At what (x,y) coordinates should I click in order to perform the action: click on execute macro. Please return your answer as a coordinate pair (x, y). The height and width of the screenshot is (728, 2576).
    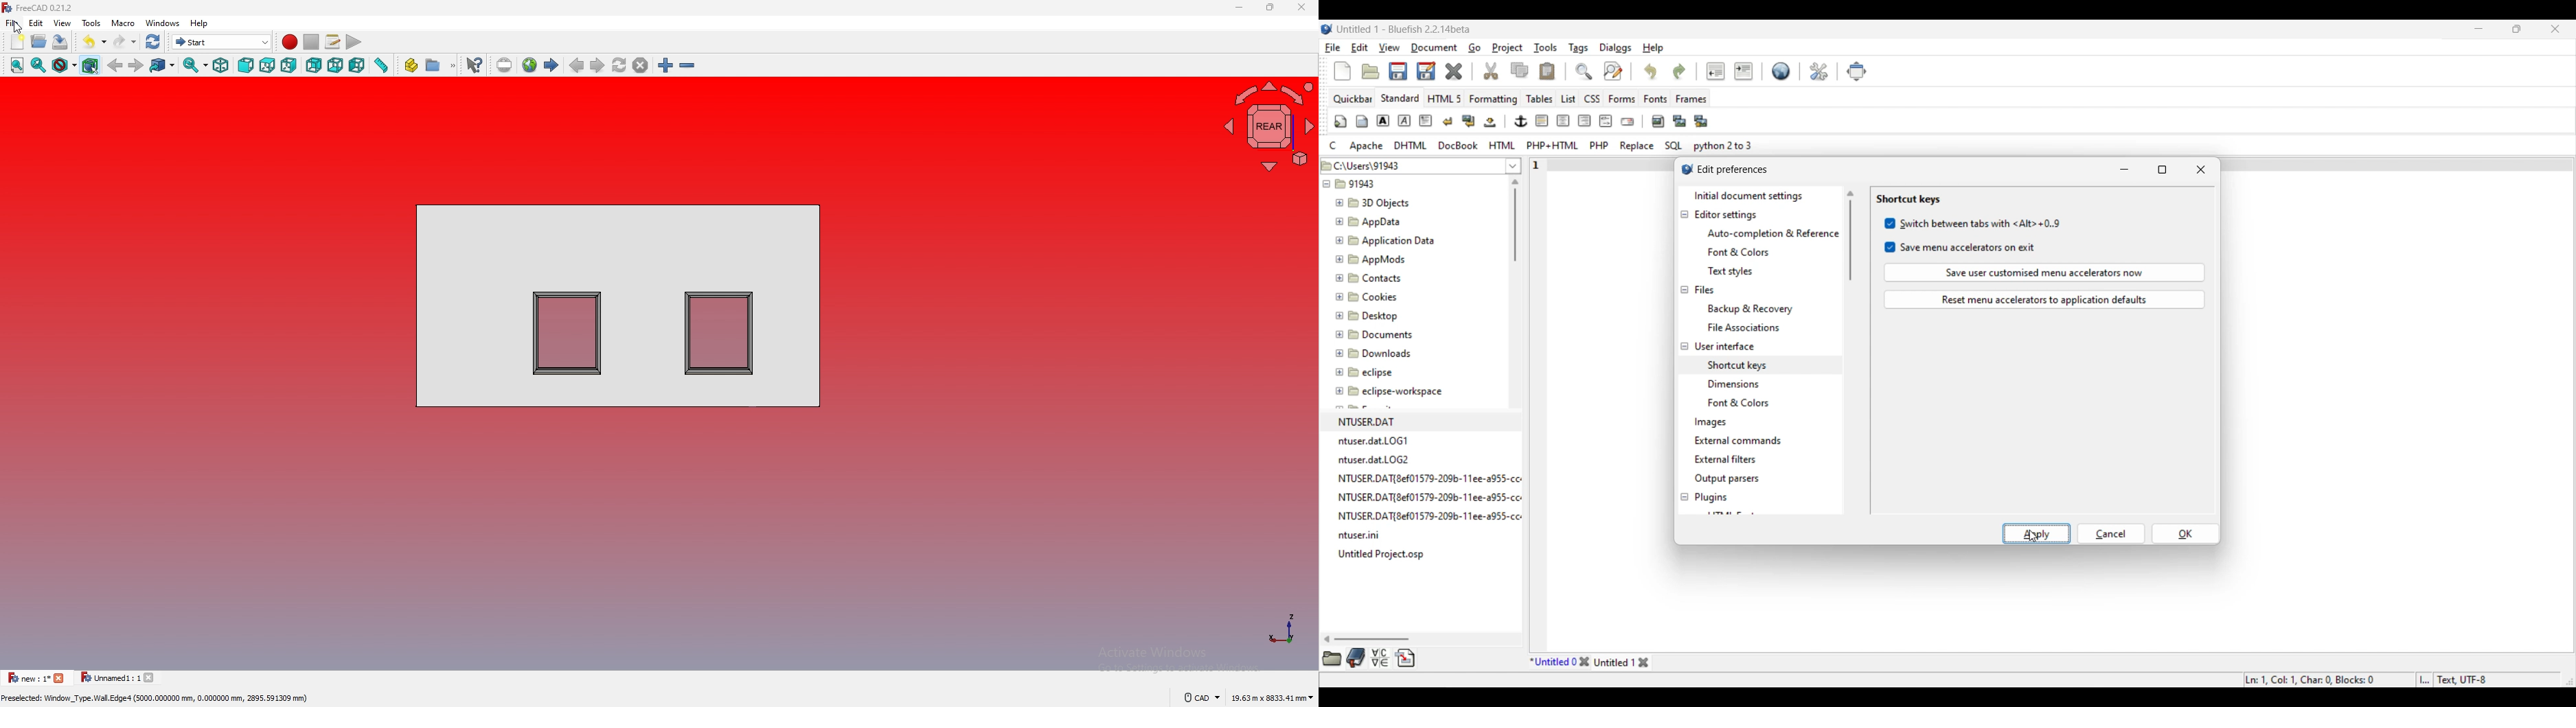
    Looking at the image, I should click on (352, 41).